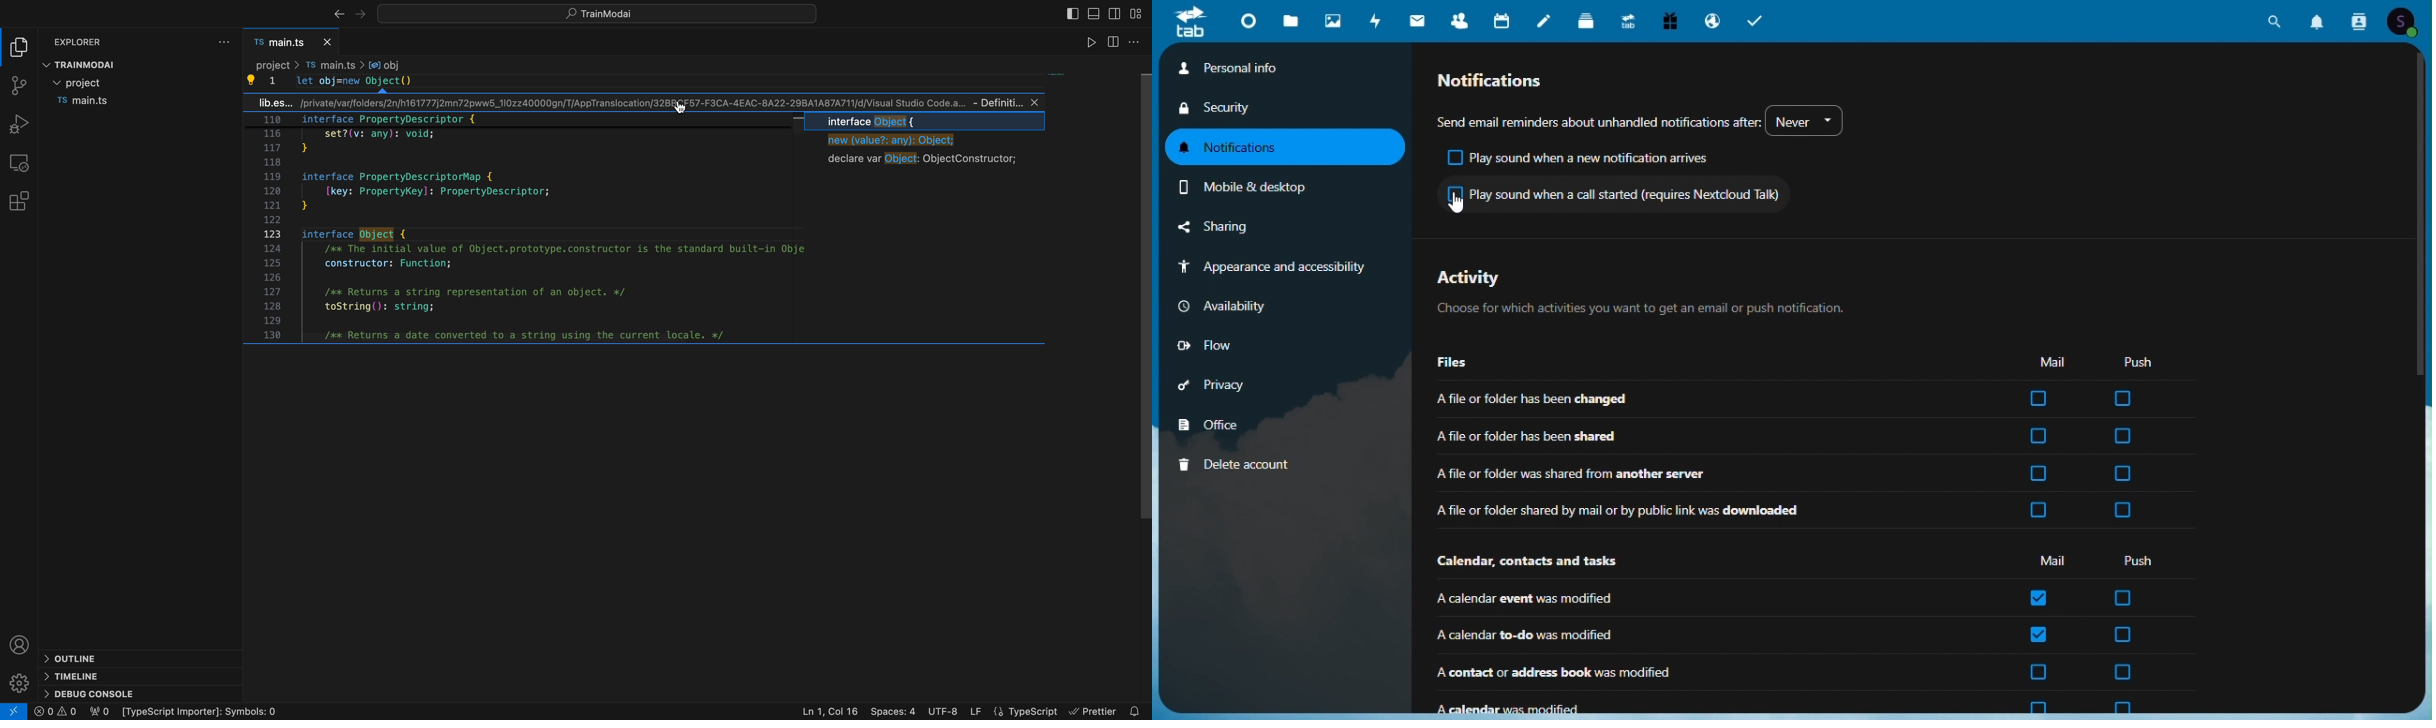 The image size is (2436, 728). Describe the element at coordinates (2038, 672) in the screenshot. I see `check box` at that location.